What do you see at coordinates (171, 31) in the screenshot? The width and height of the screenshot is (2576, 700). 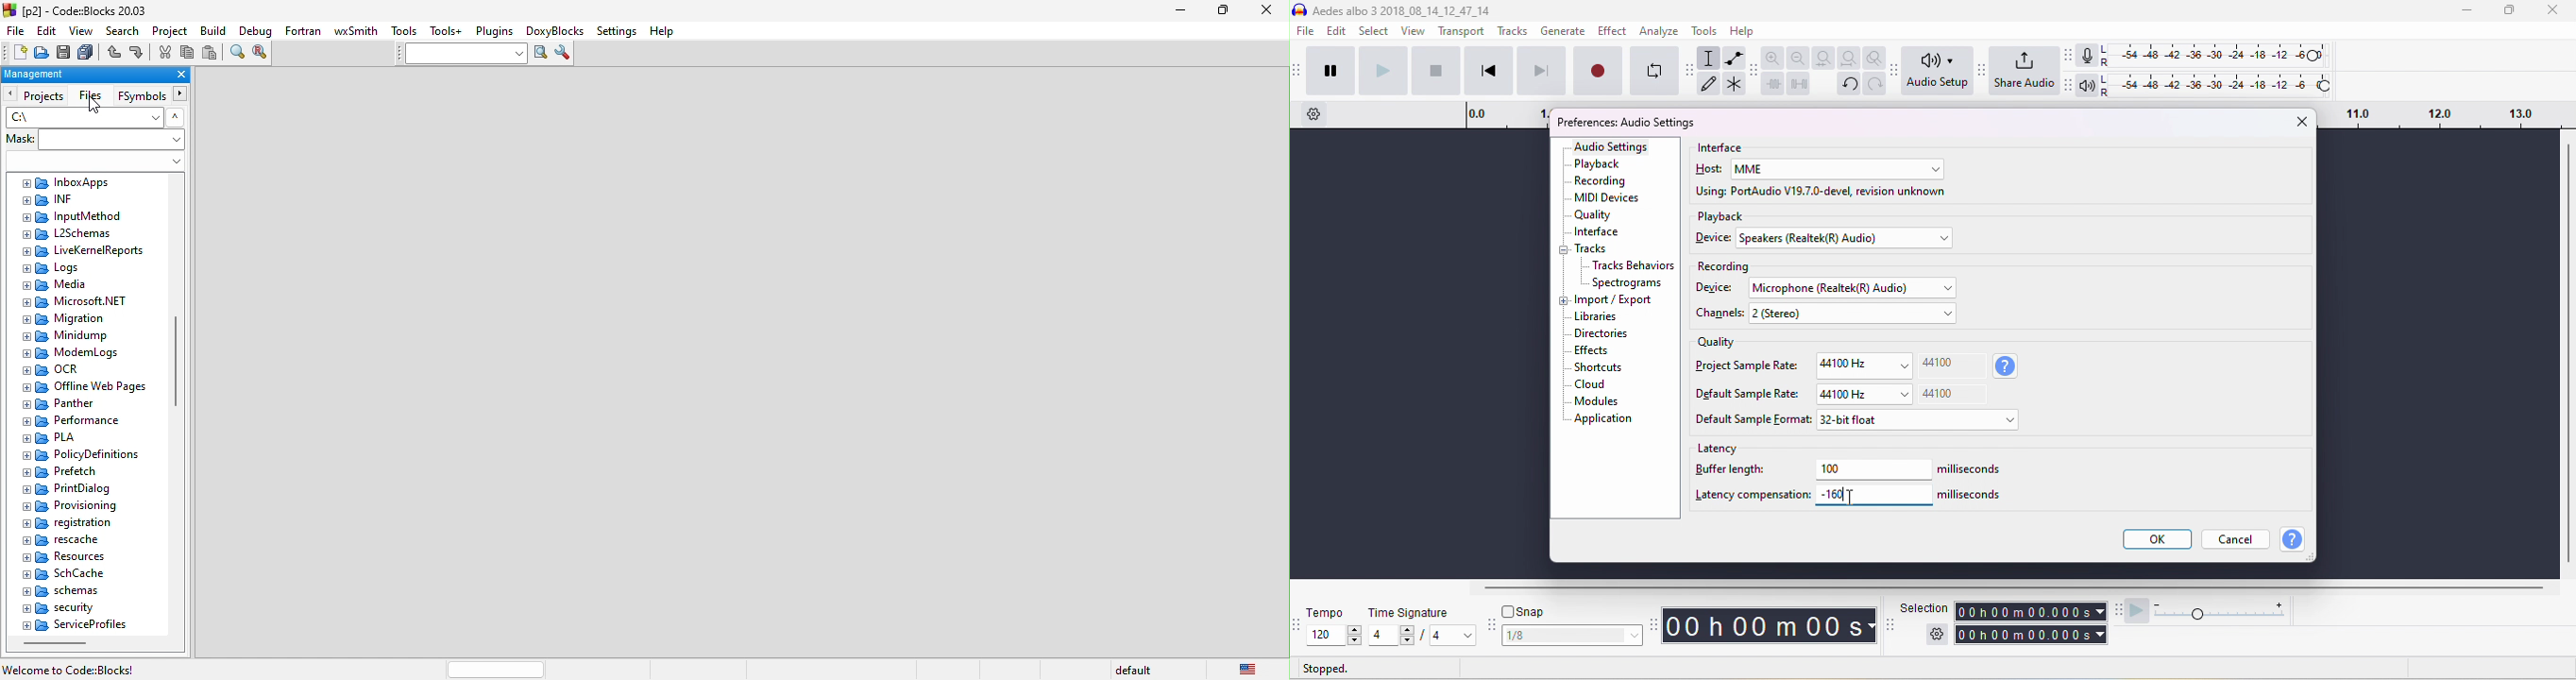 I see `project` at bounding box center [171, 31].